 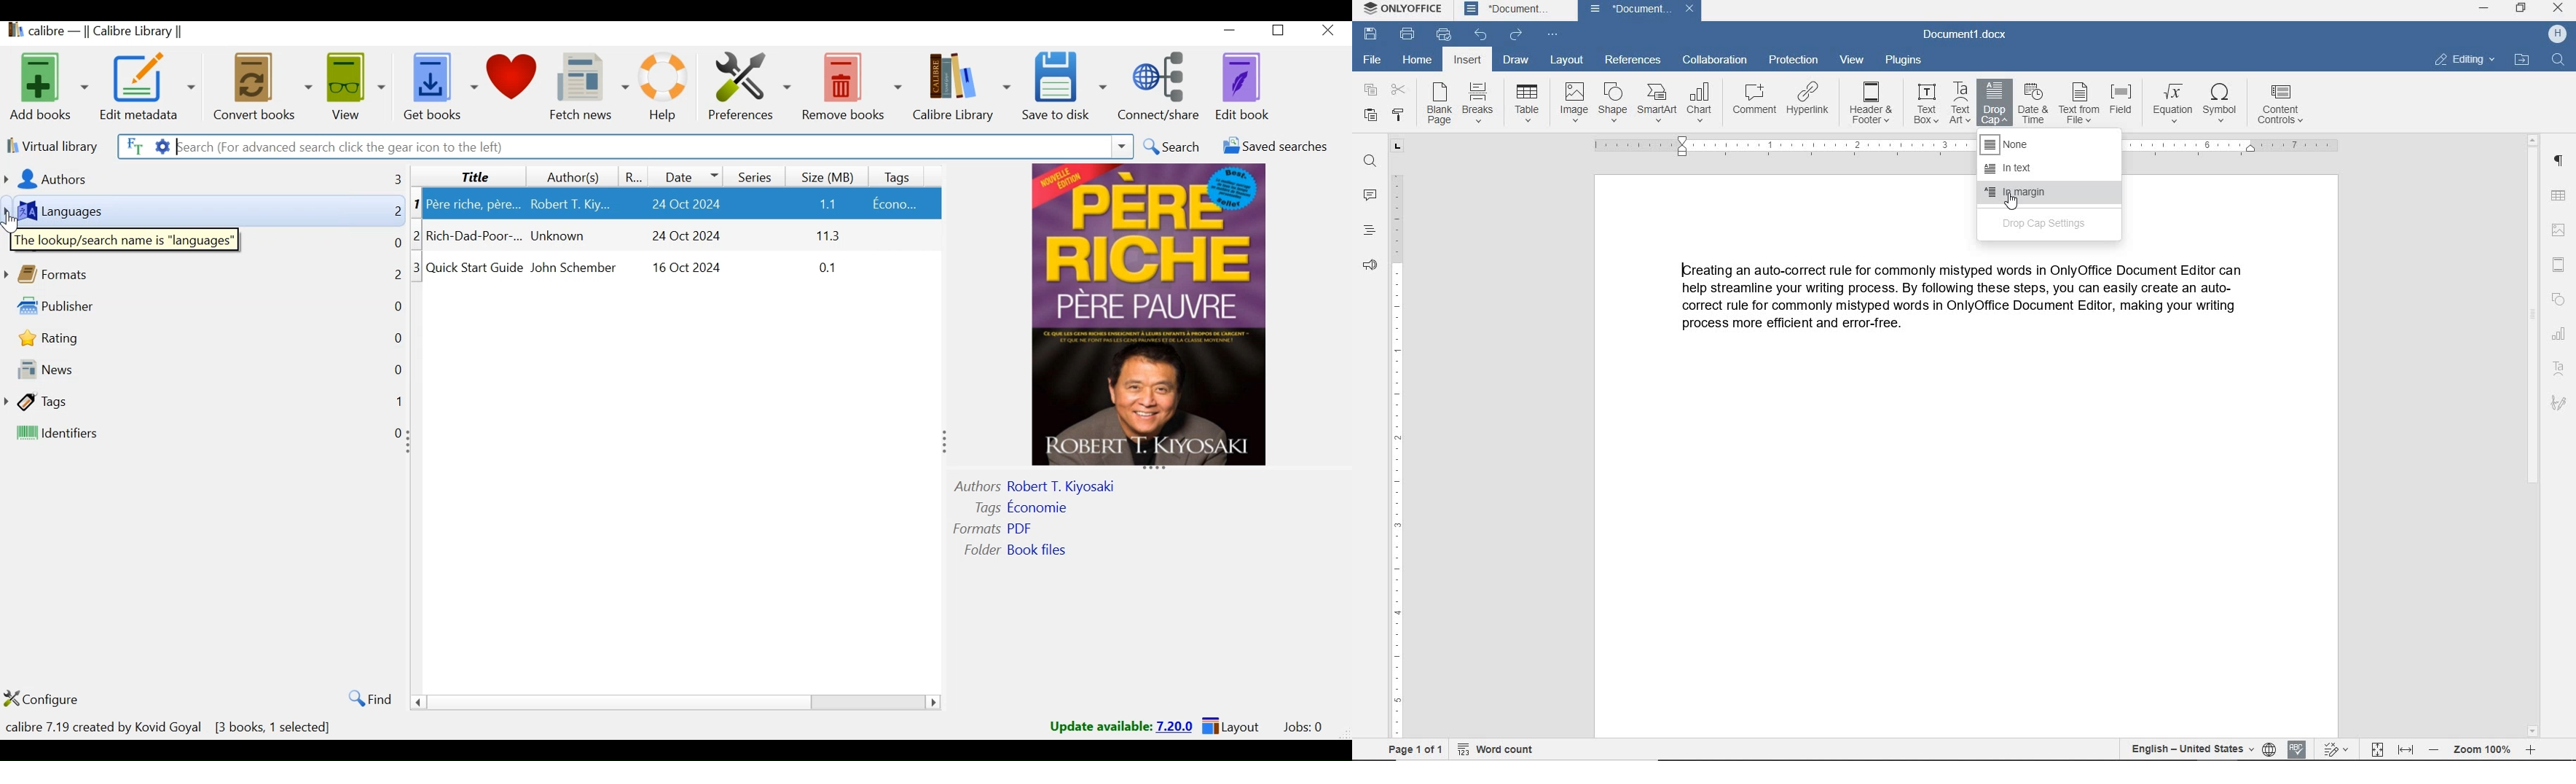 I want to click on none, so click(x=2049, y=146).